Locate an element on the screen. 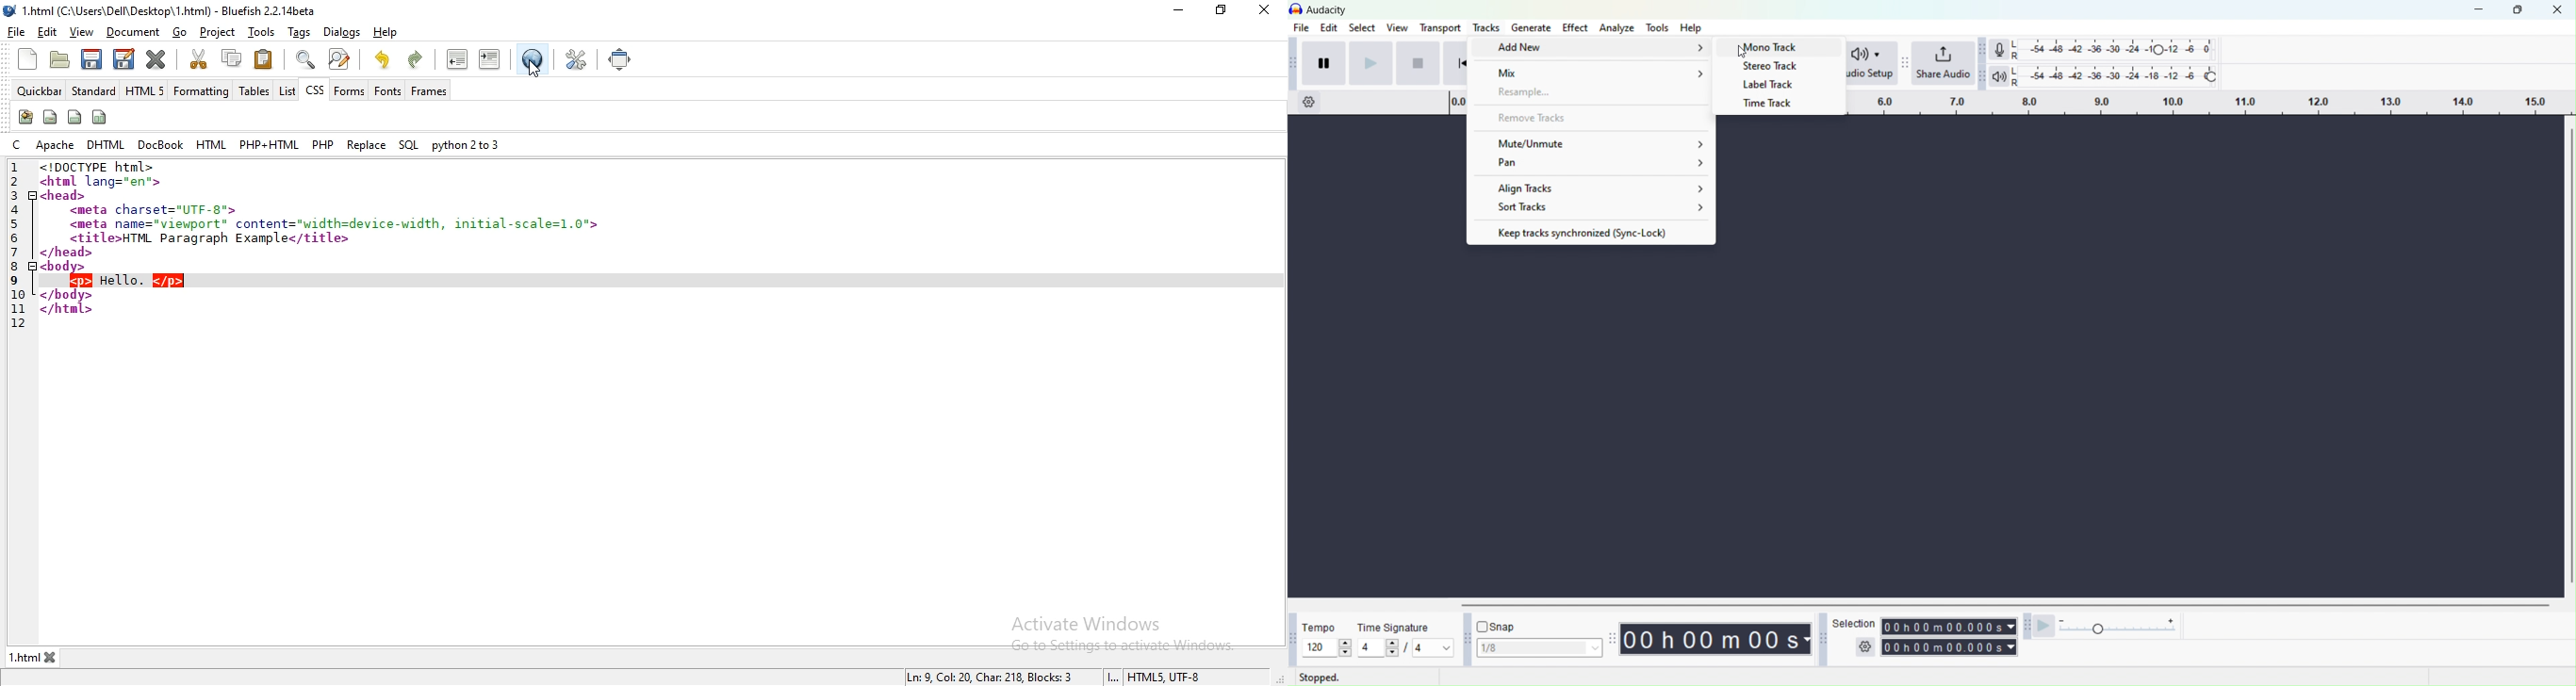 This screenshot has height=700, width=2576. advanced find and replace is located at coordinates (341, 59).